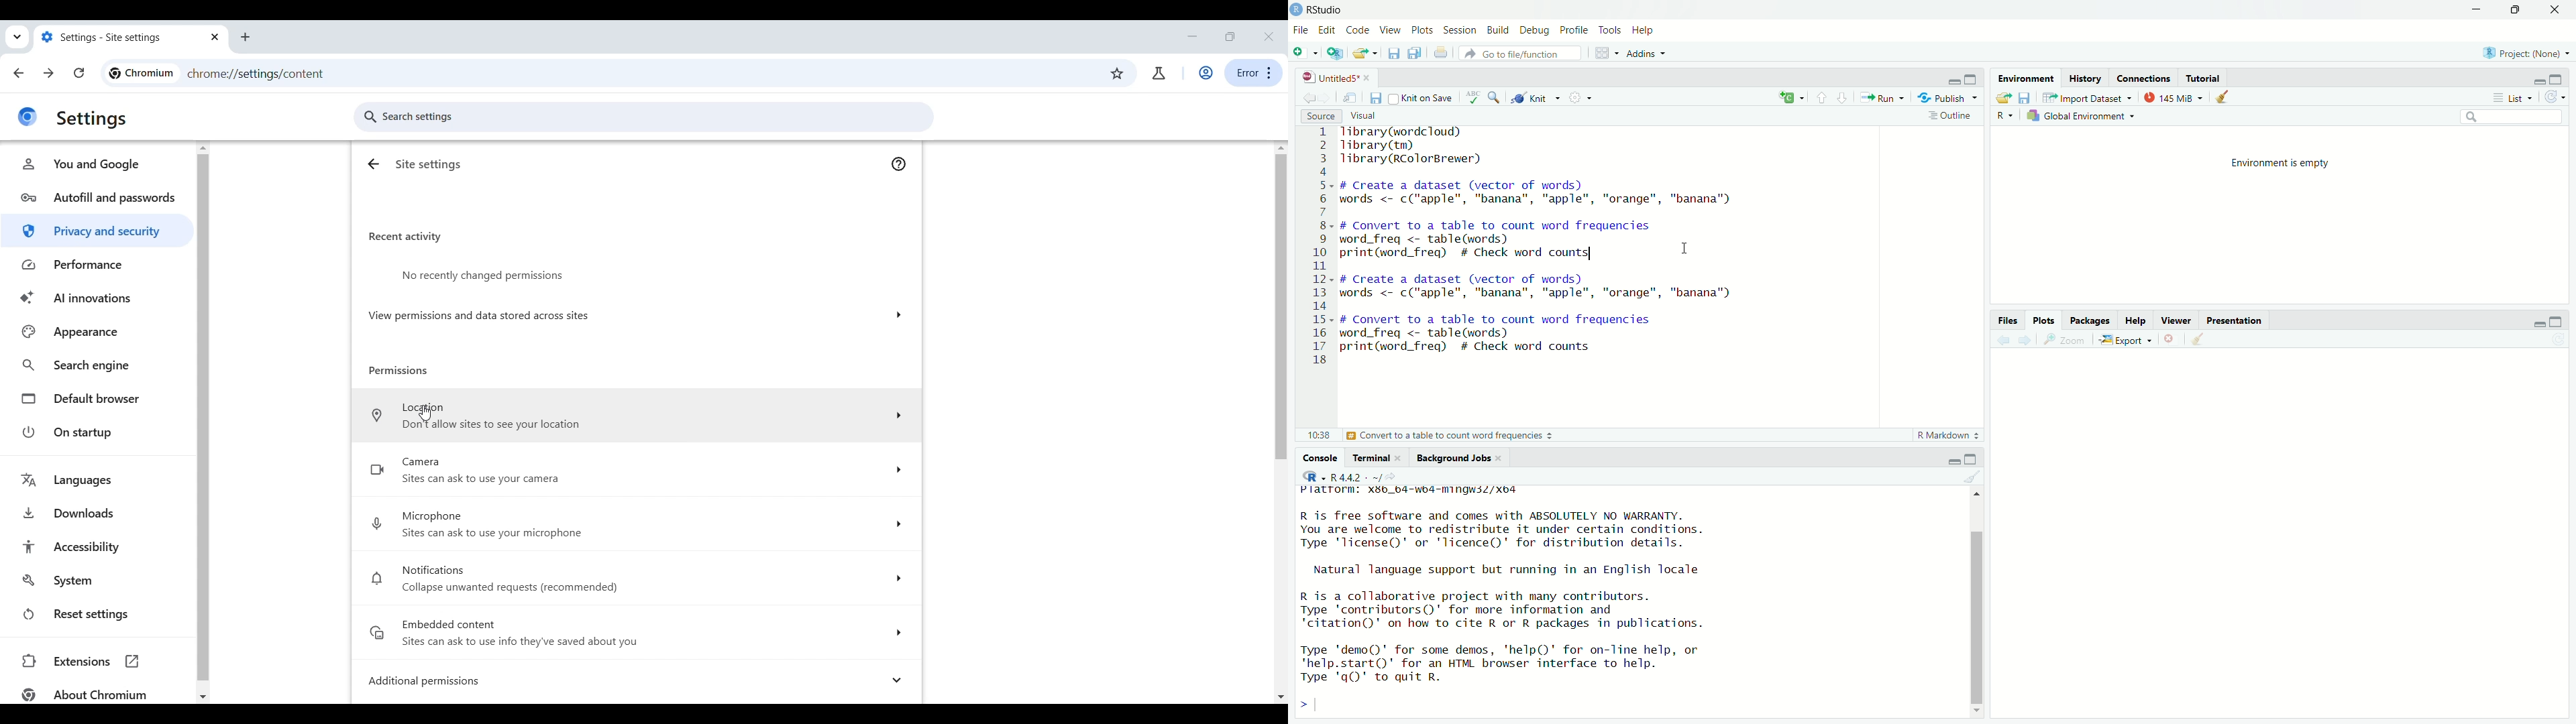  What do you see at coordinates (1954, 81) in the screenshot?
I see `minimize` at bounding box center [1954, 81].